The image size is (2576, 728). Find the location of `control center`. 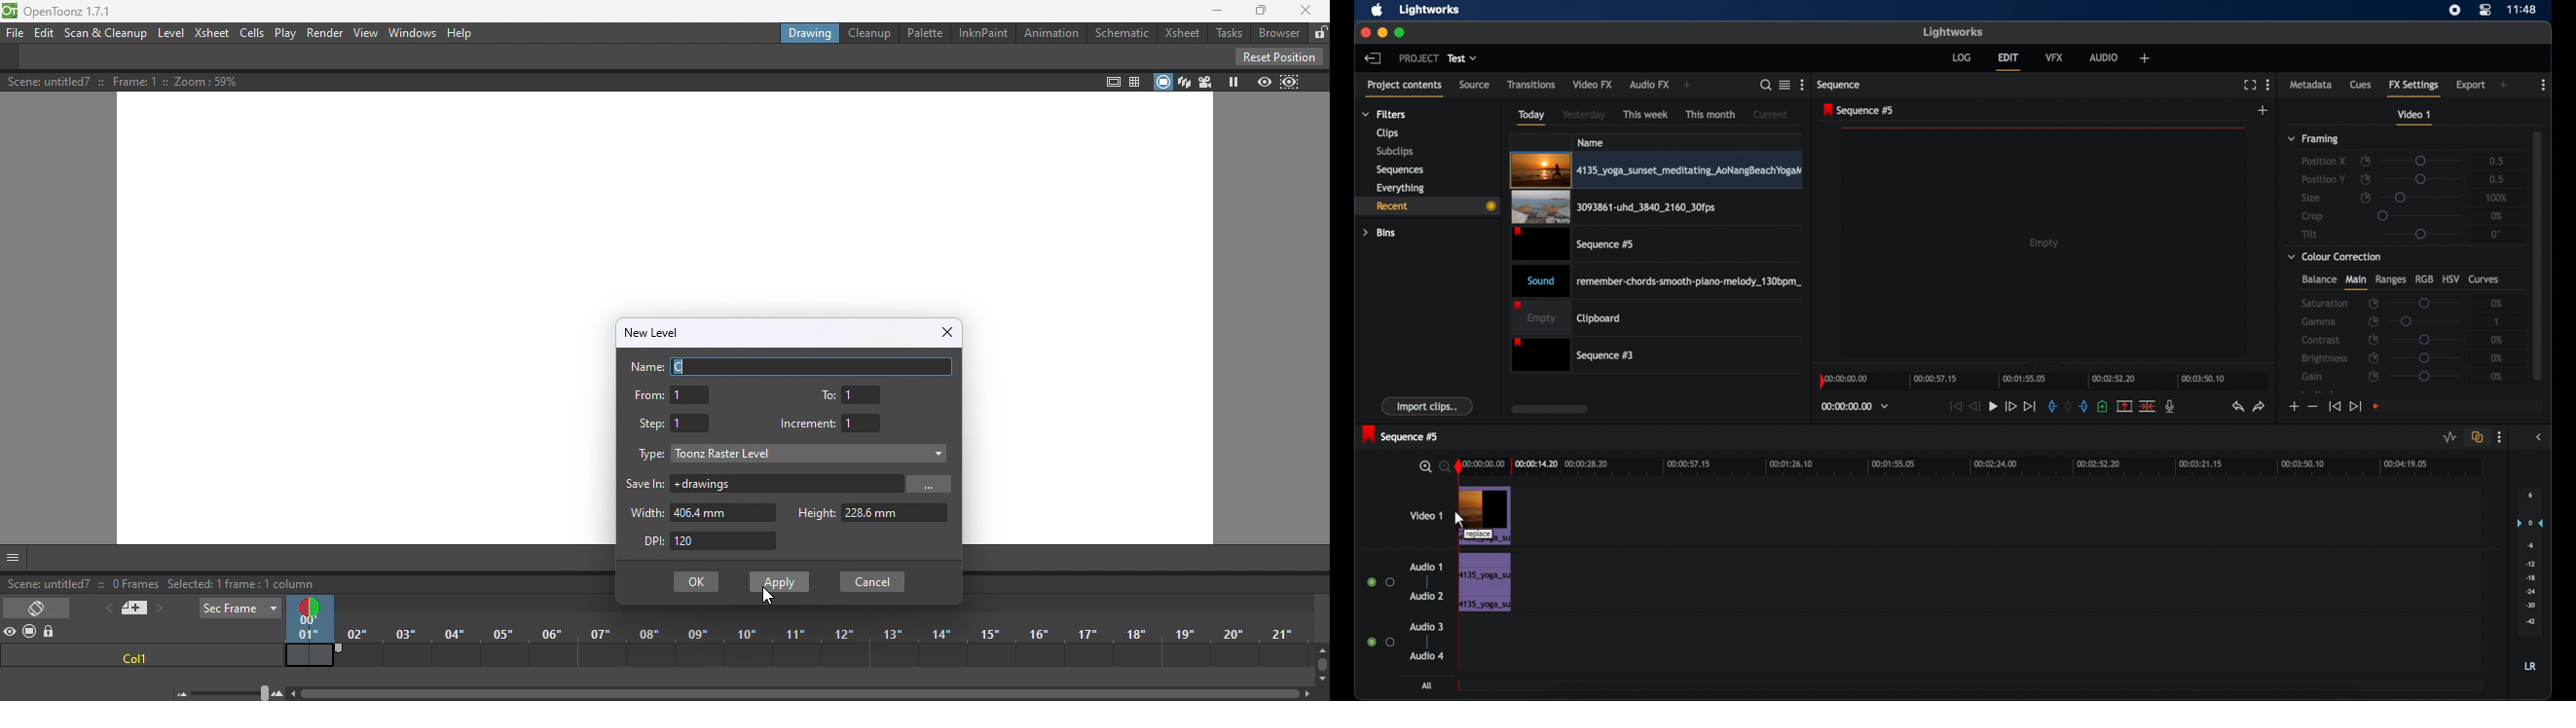

control center is located at coordinates (2486, 10).